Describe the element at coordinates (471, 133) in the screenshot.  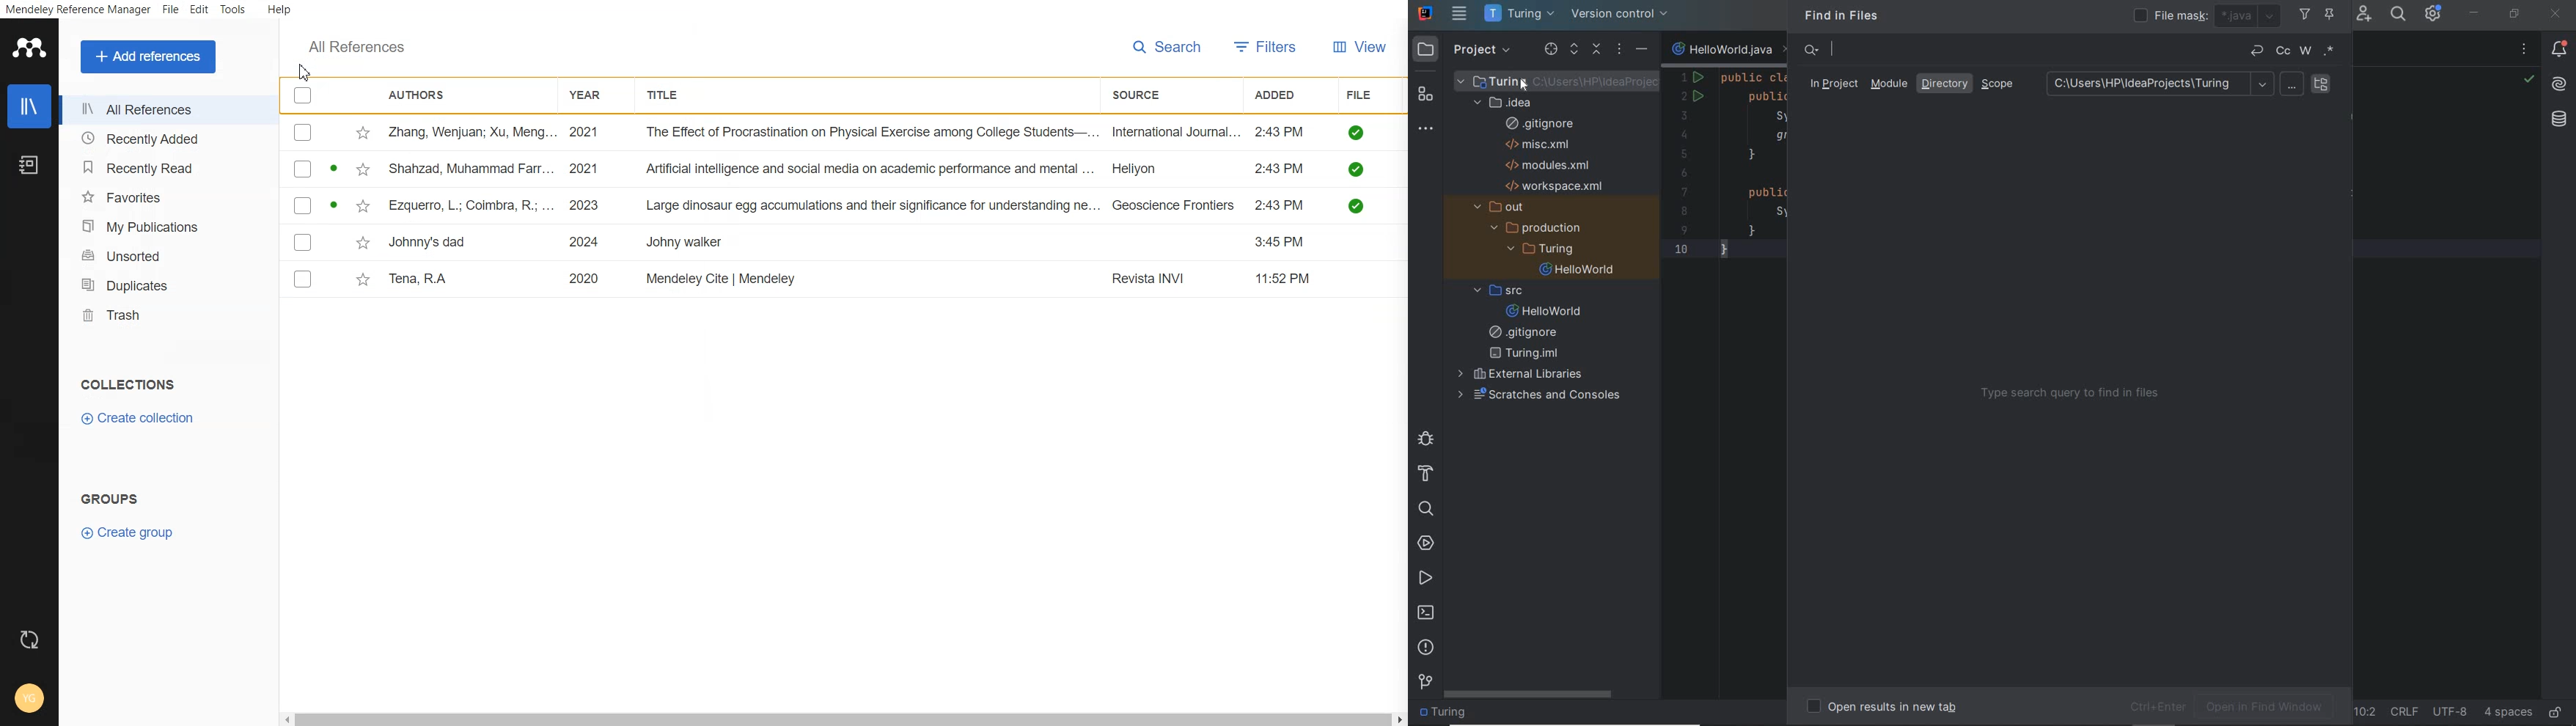
I see `Zhang, Wenjuan; Xu, Meng...` at that location.